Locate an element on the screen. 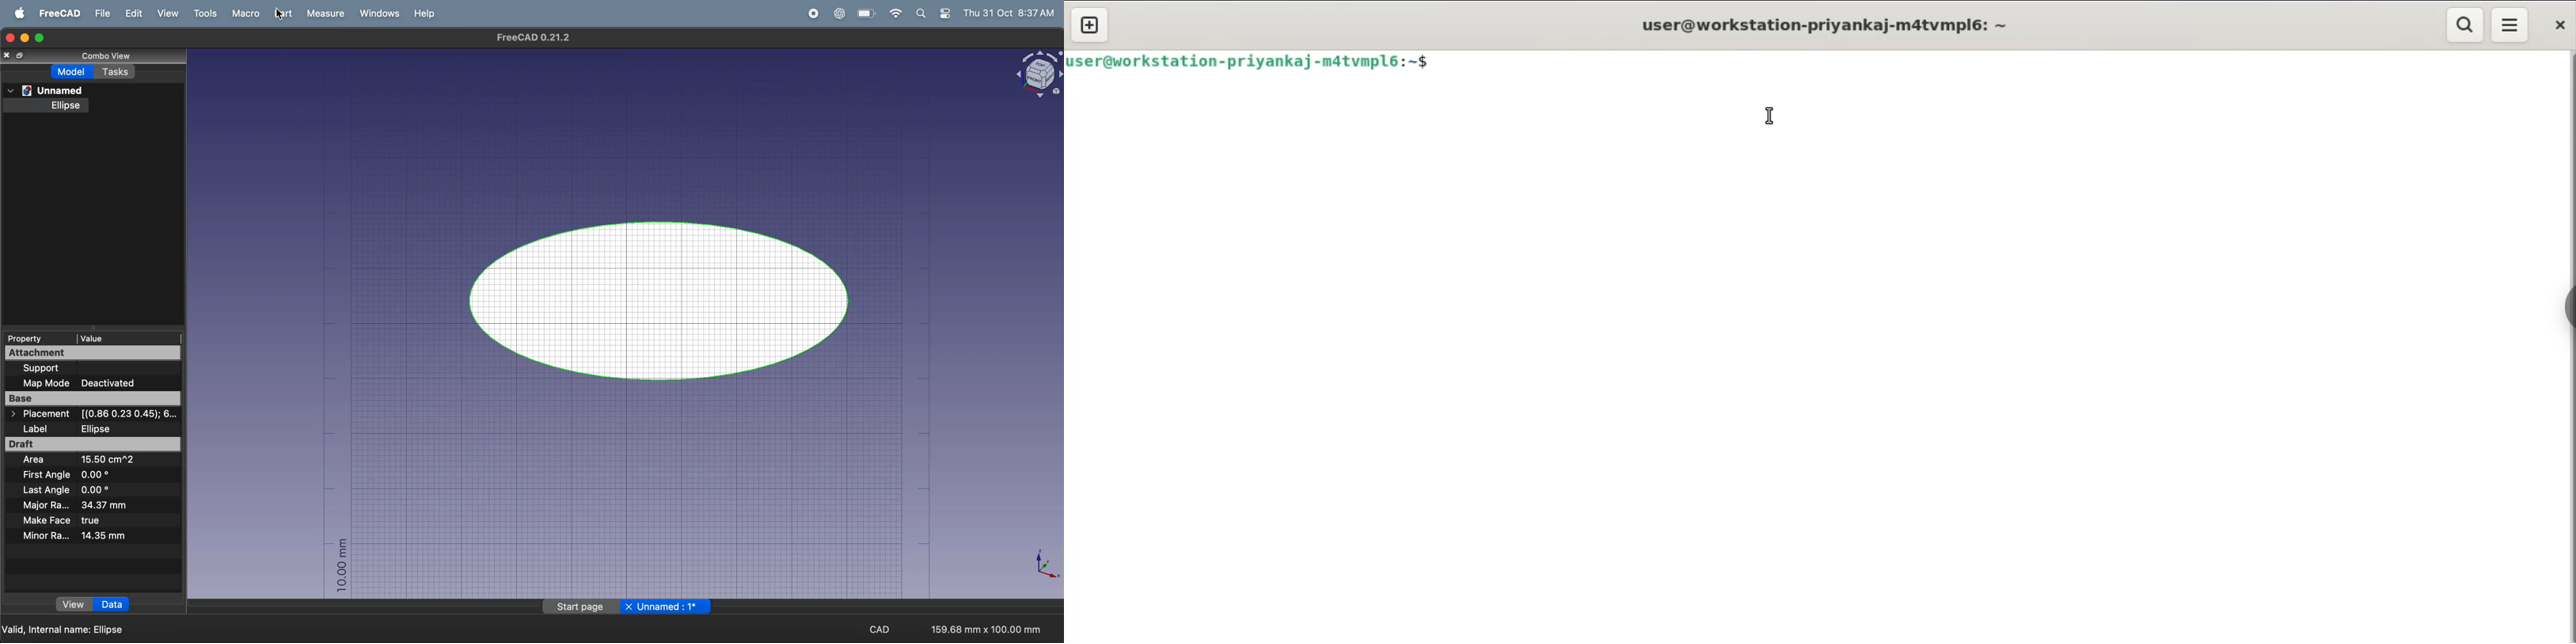 Image resolution: width=2576 pixels, height=644 pixels. elipse is located at coordinates (56, 106).